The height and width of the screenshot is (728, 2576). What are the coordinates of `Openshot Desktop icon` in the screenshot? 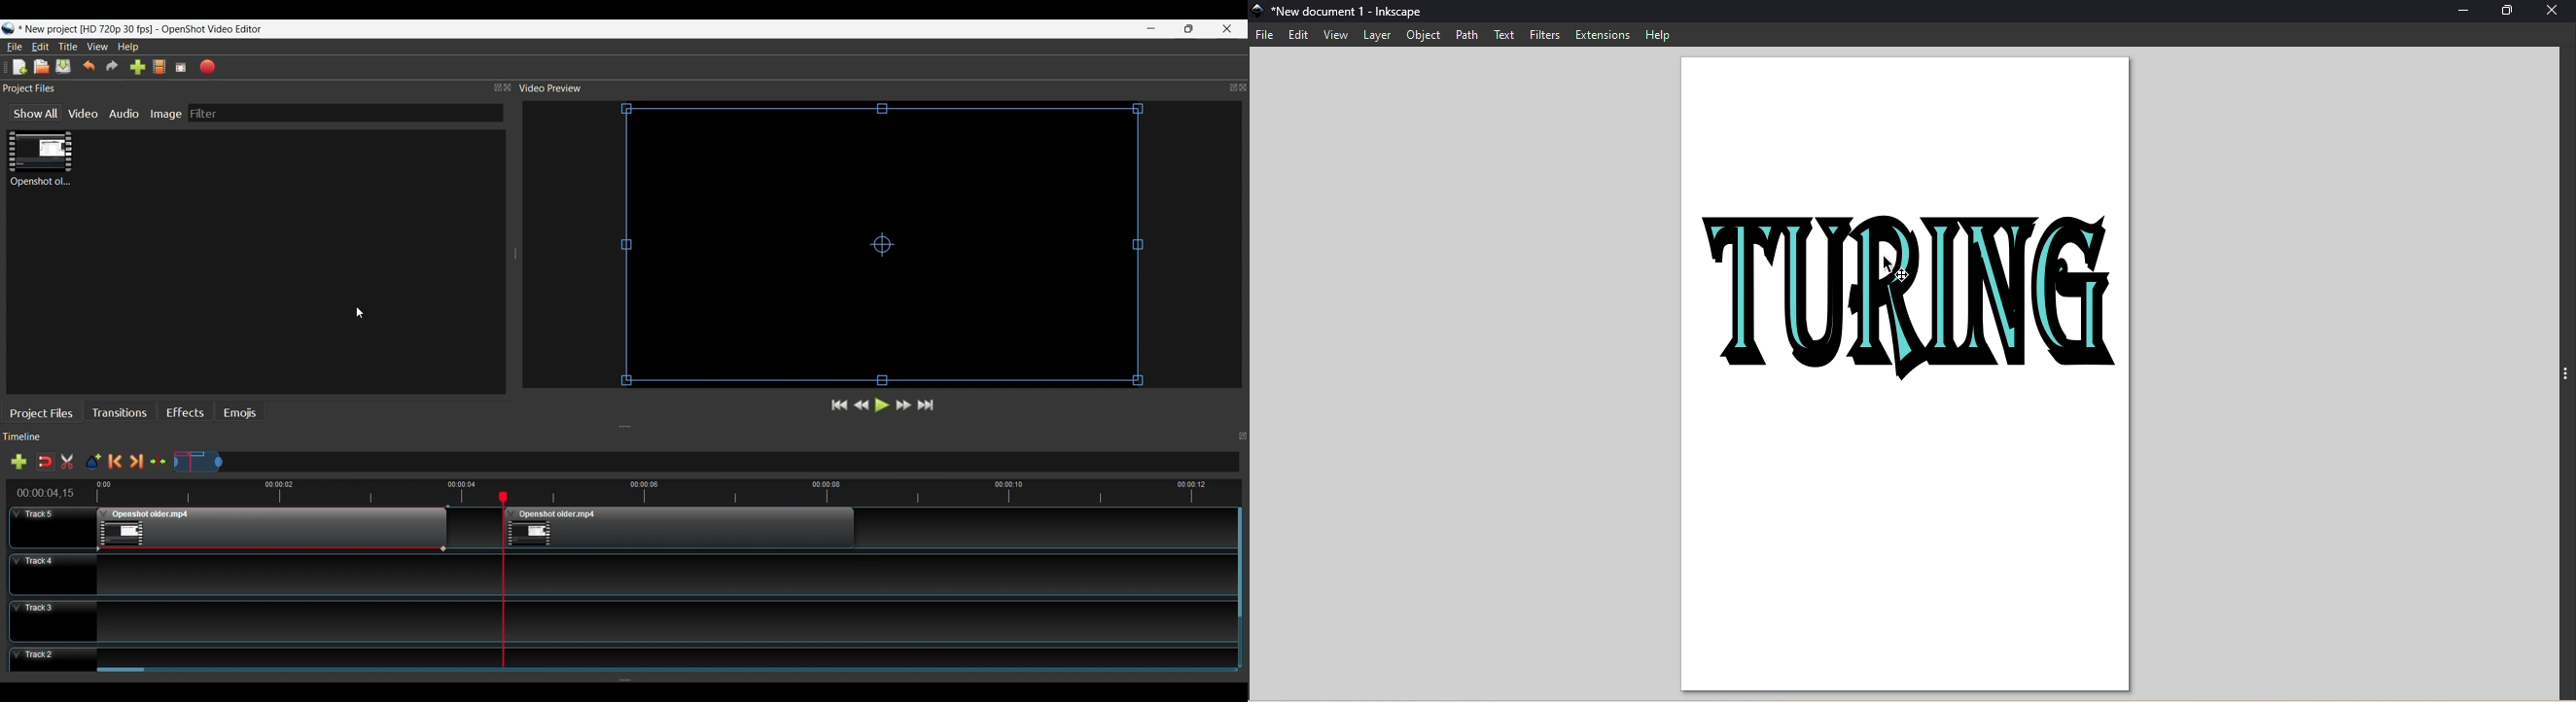 It's located at (8, 29).